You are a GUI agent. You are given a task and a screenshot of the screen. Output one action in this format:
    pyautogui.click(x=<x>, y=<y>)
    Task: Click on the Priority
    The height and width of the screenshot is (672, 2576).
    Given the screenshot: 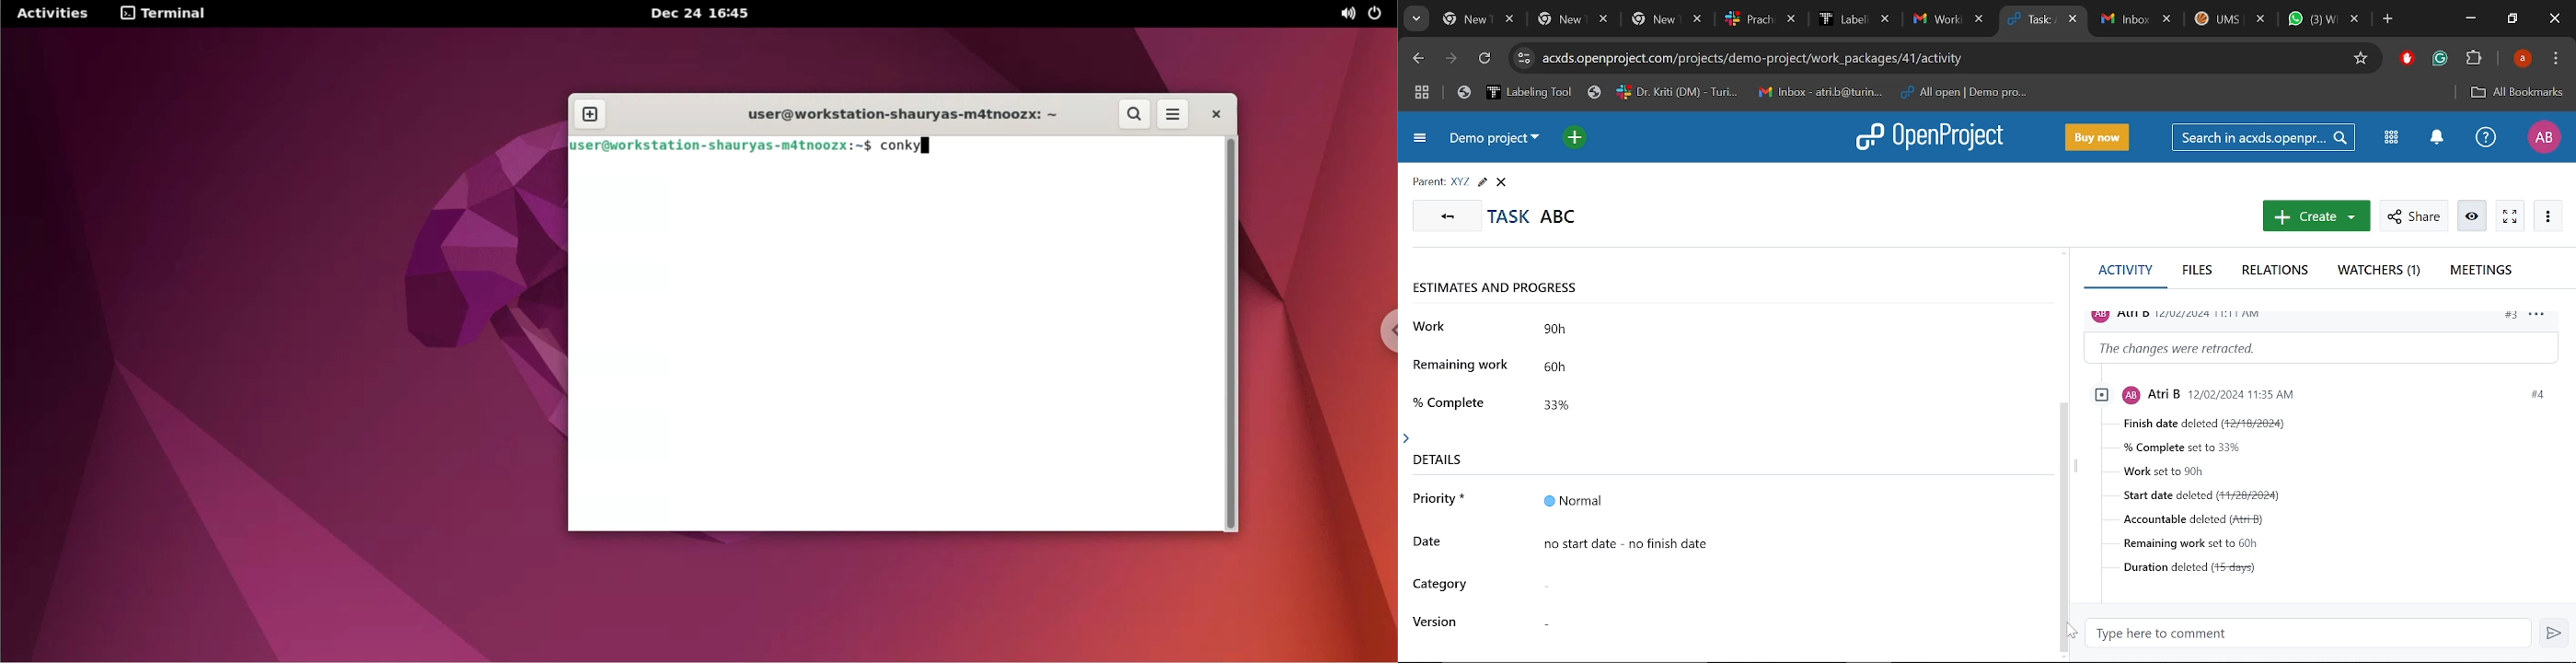 What is the action you would take?
    pyautogui.click(x=1787, y=501)
    